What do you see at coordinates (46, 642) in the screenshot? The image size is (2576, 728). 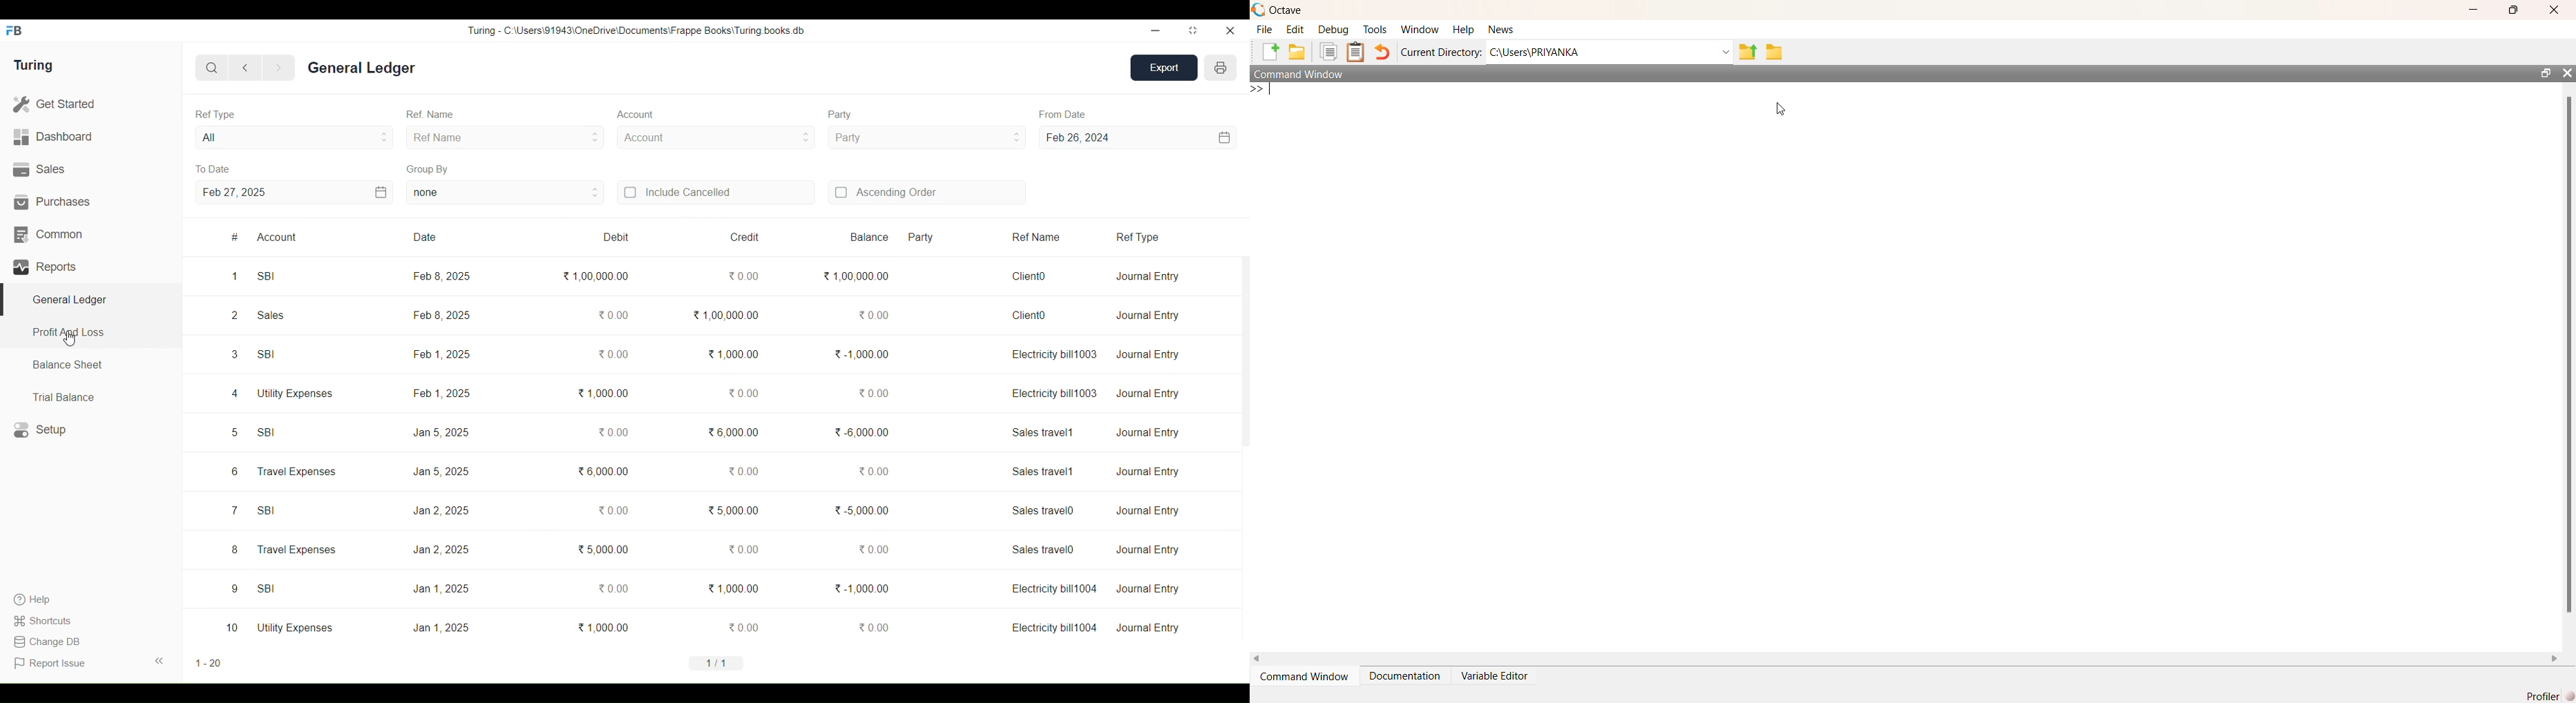 I see `Change DB` at bounding box center [46, 642].